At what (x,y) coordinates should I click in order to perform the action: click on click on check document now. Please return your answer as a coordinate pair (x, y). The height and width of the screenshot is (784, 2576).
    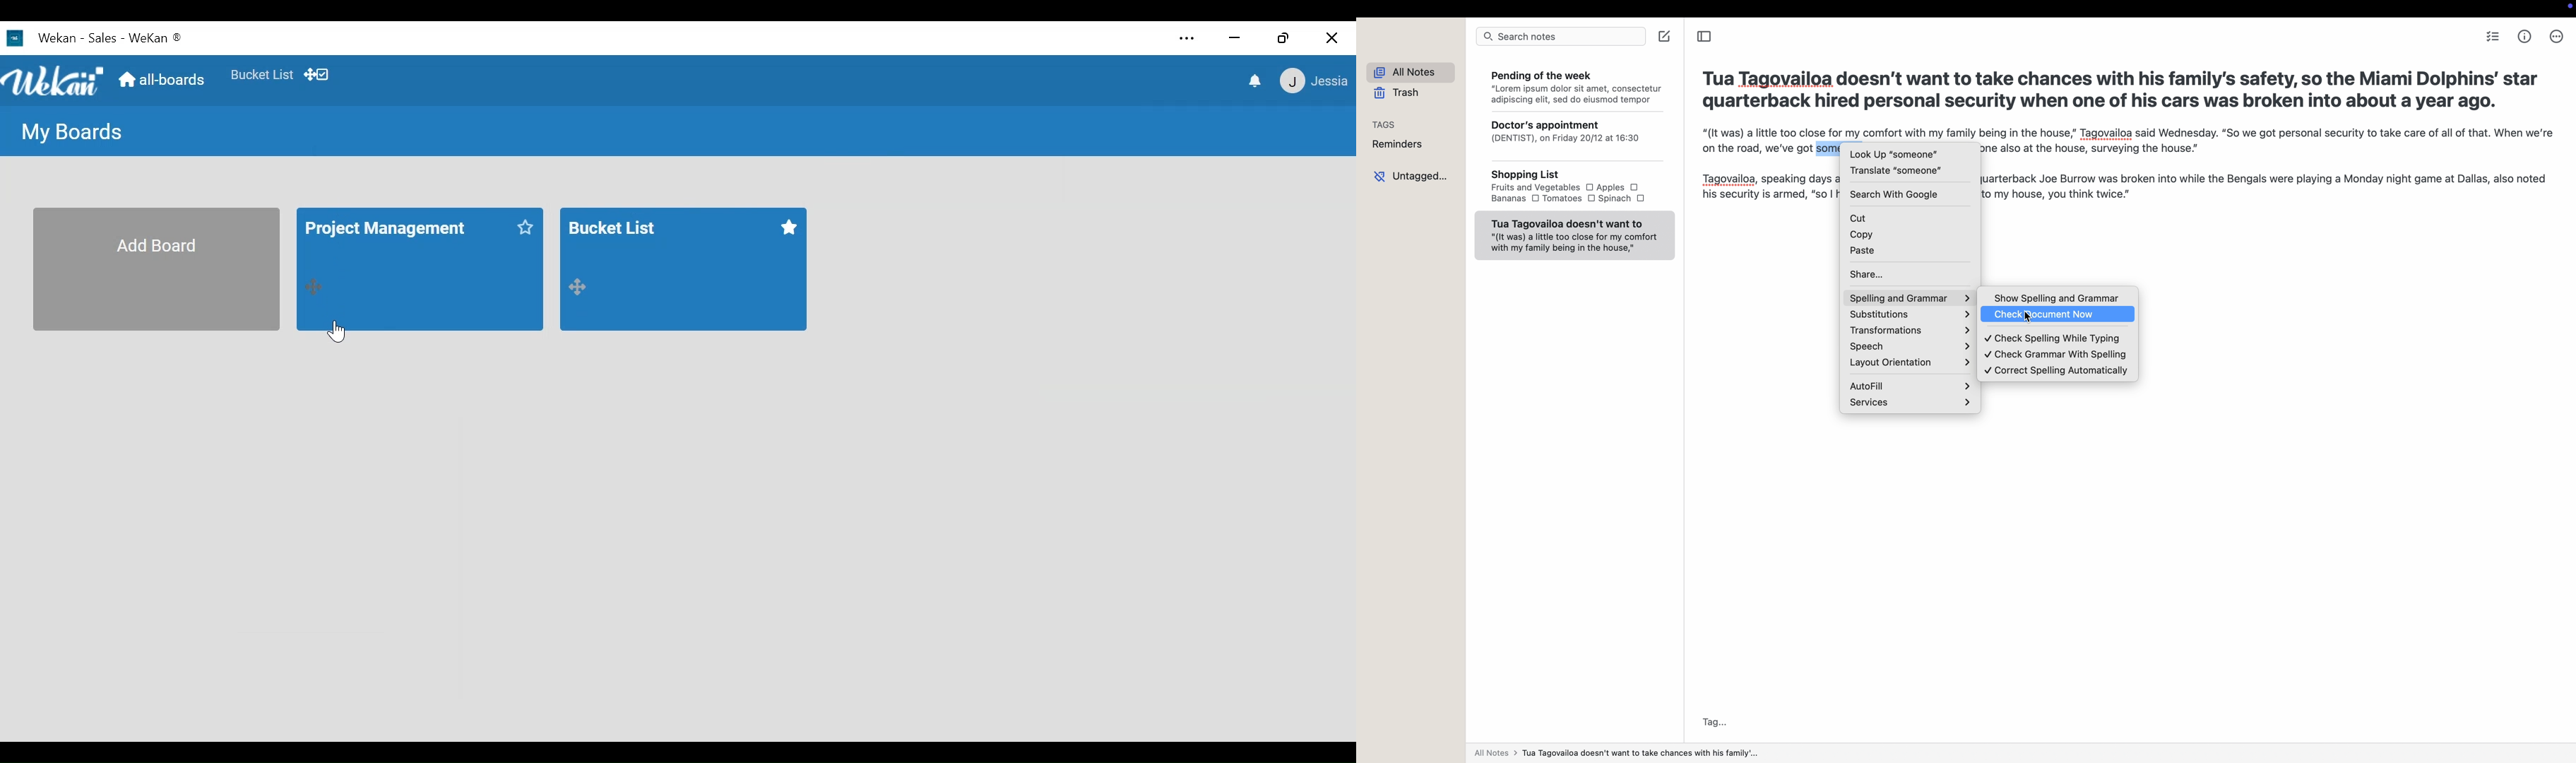
    Looking at the image, I should click on (2058, 315).